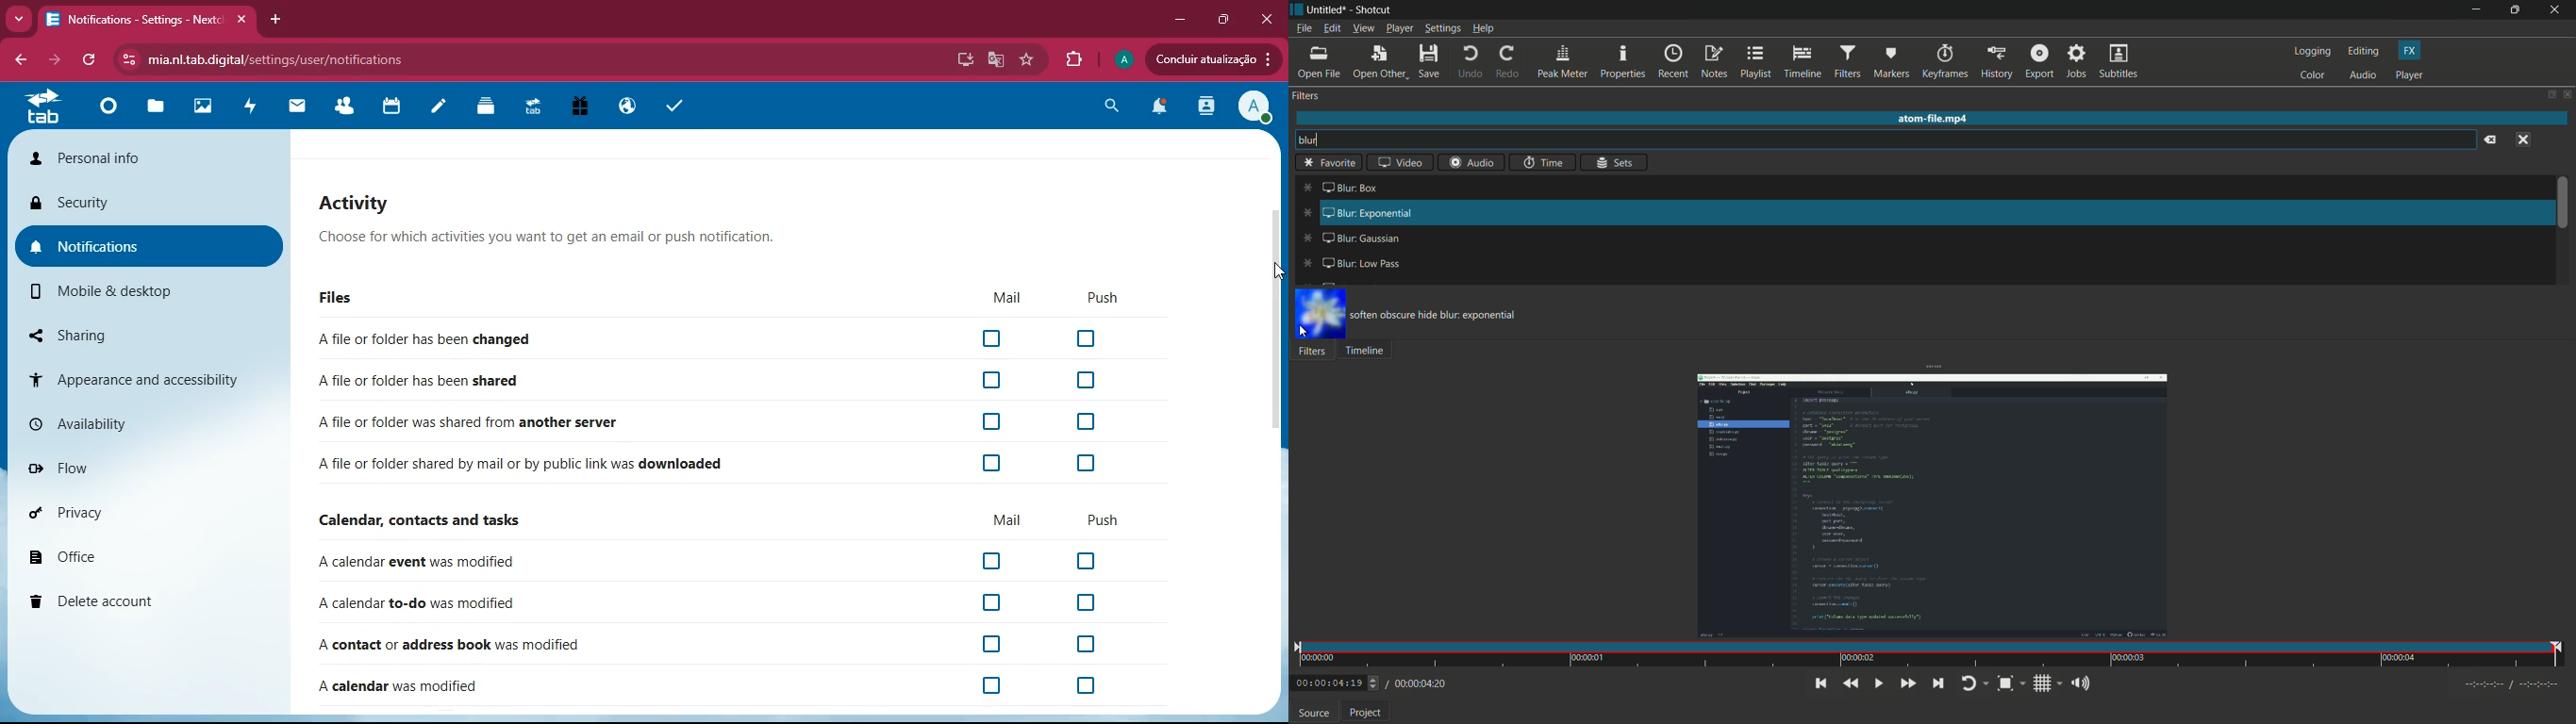  I want to click on sets, so click(1616, 164).